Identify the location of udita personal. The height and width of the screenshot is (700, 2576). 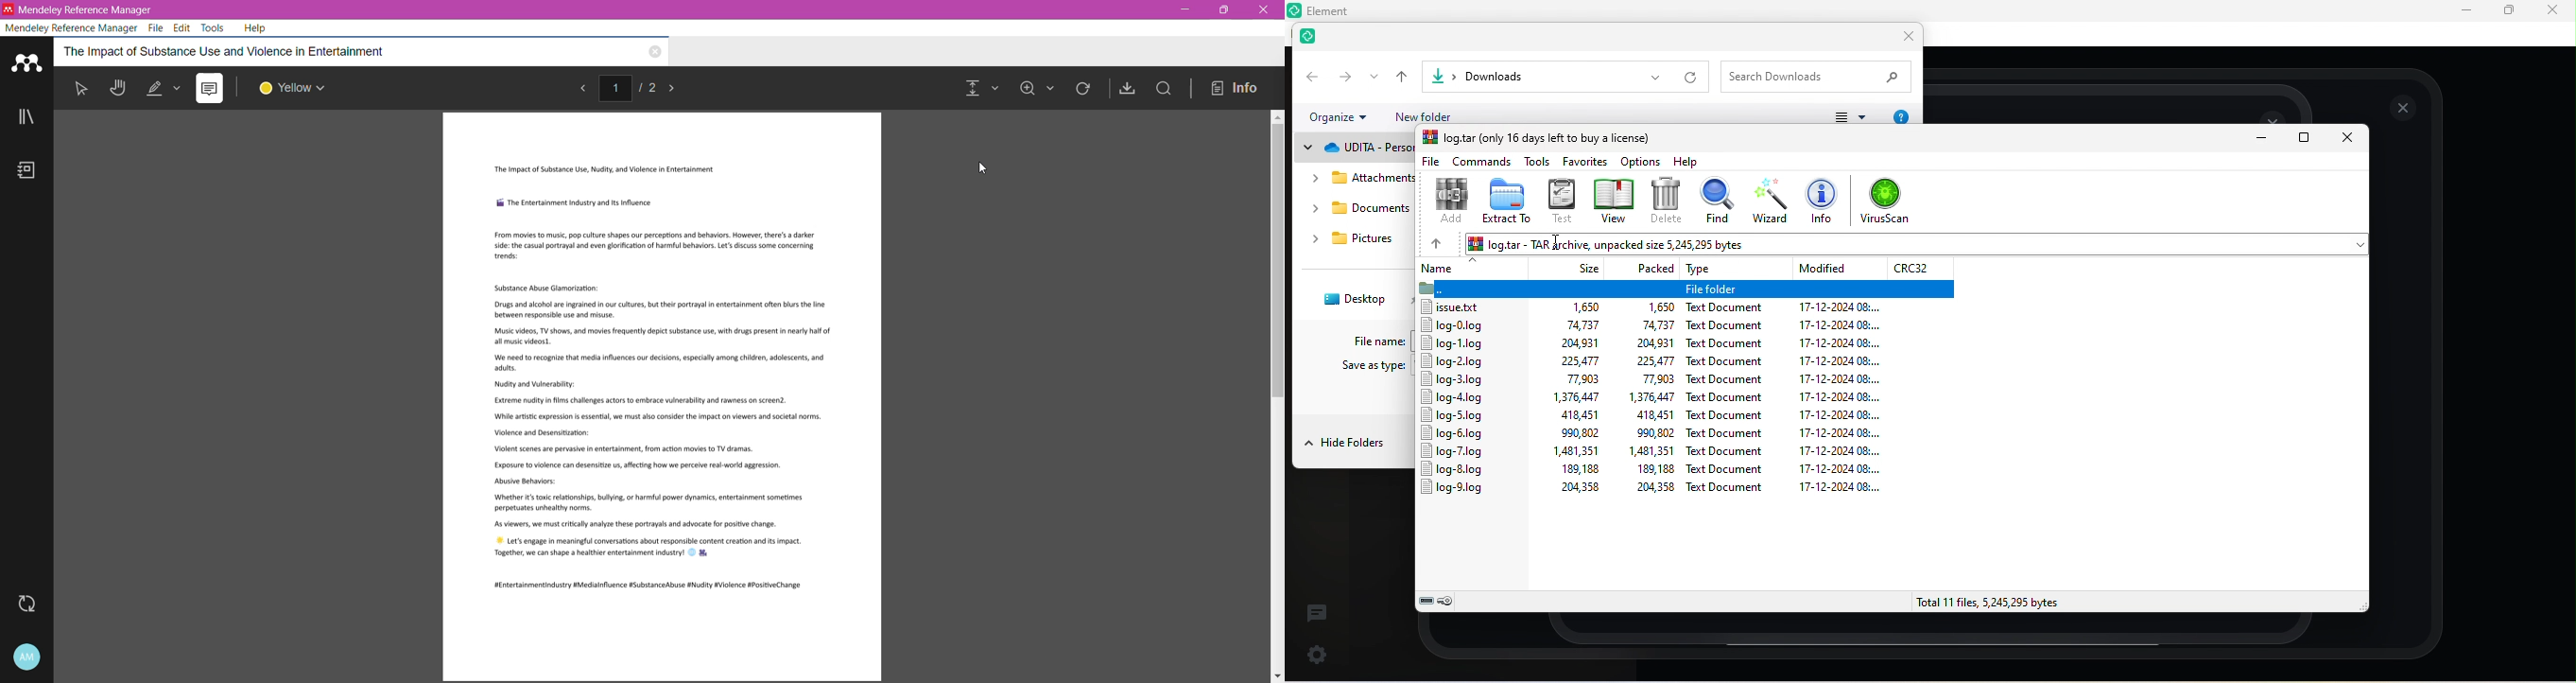
(1353, 148).